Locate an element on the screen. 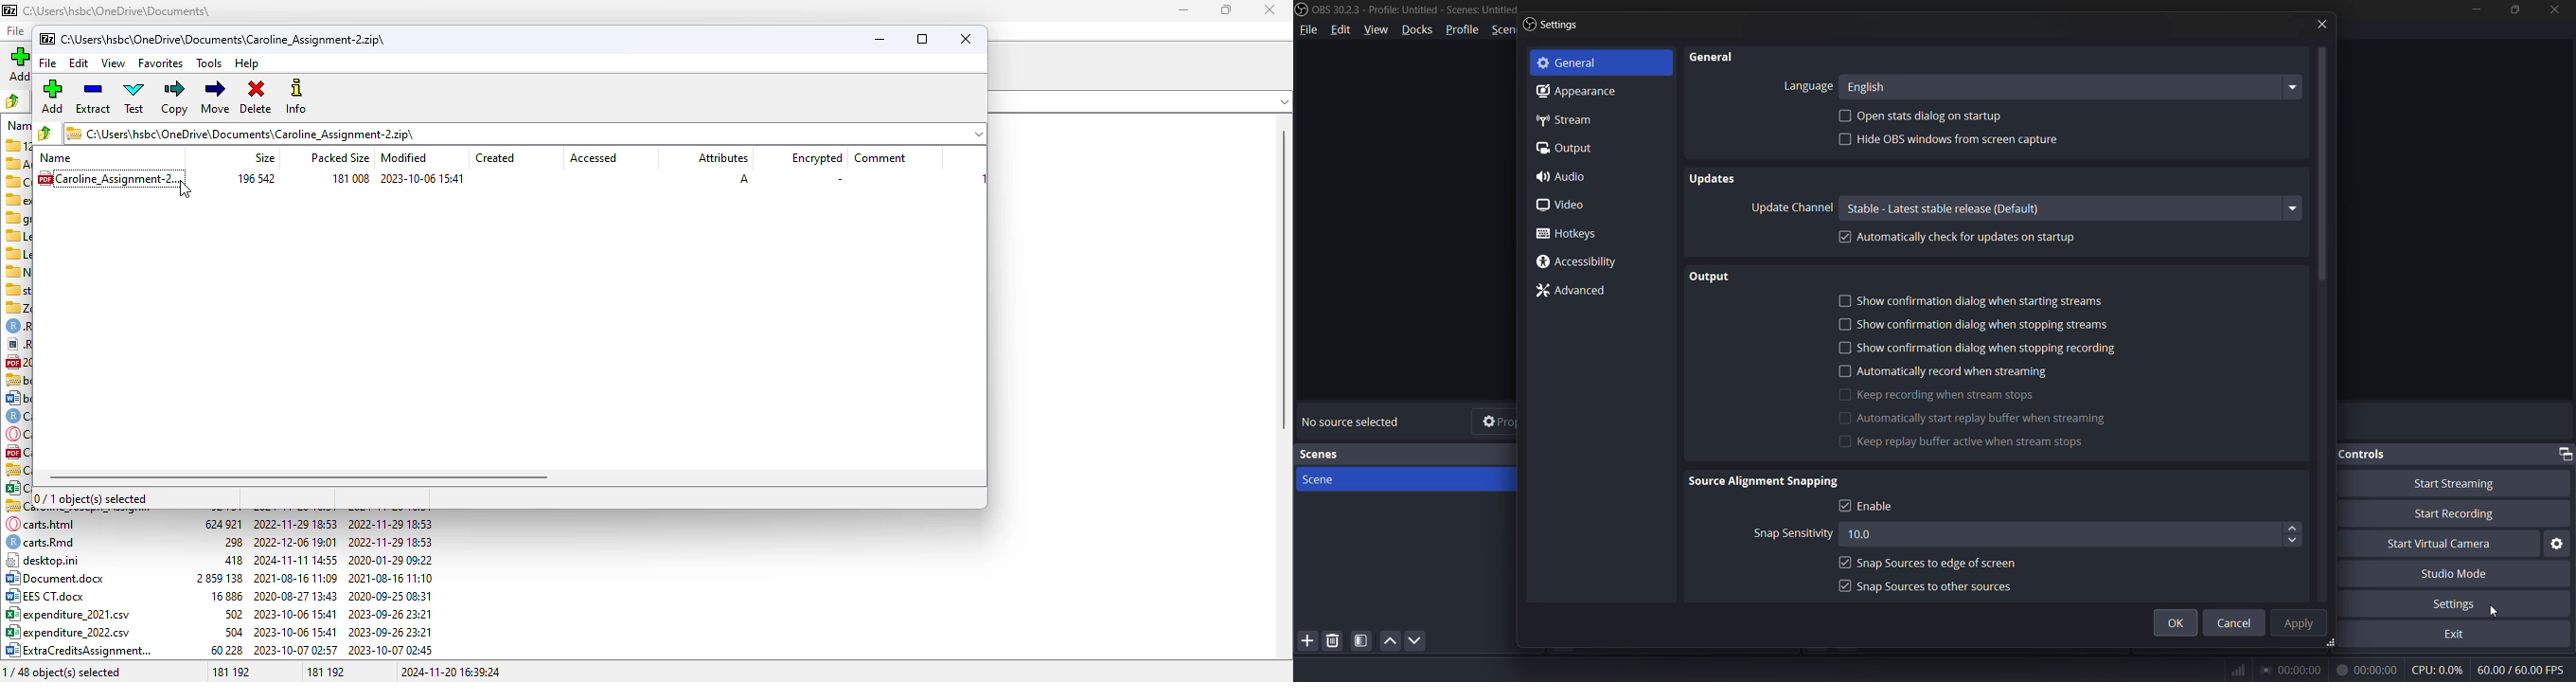 Image resolution: width=2576 pixels, height=700 pixels. general is located at coordinates (1573, 64).